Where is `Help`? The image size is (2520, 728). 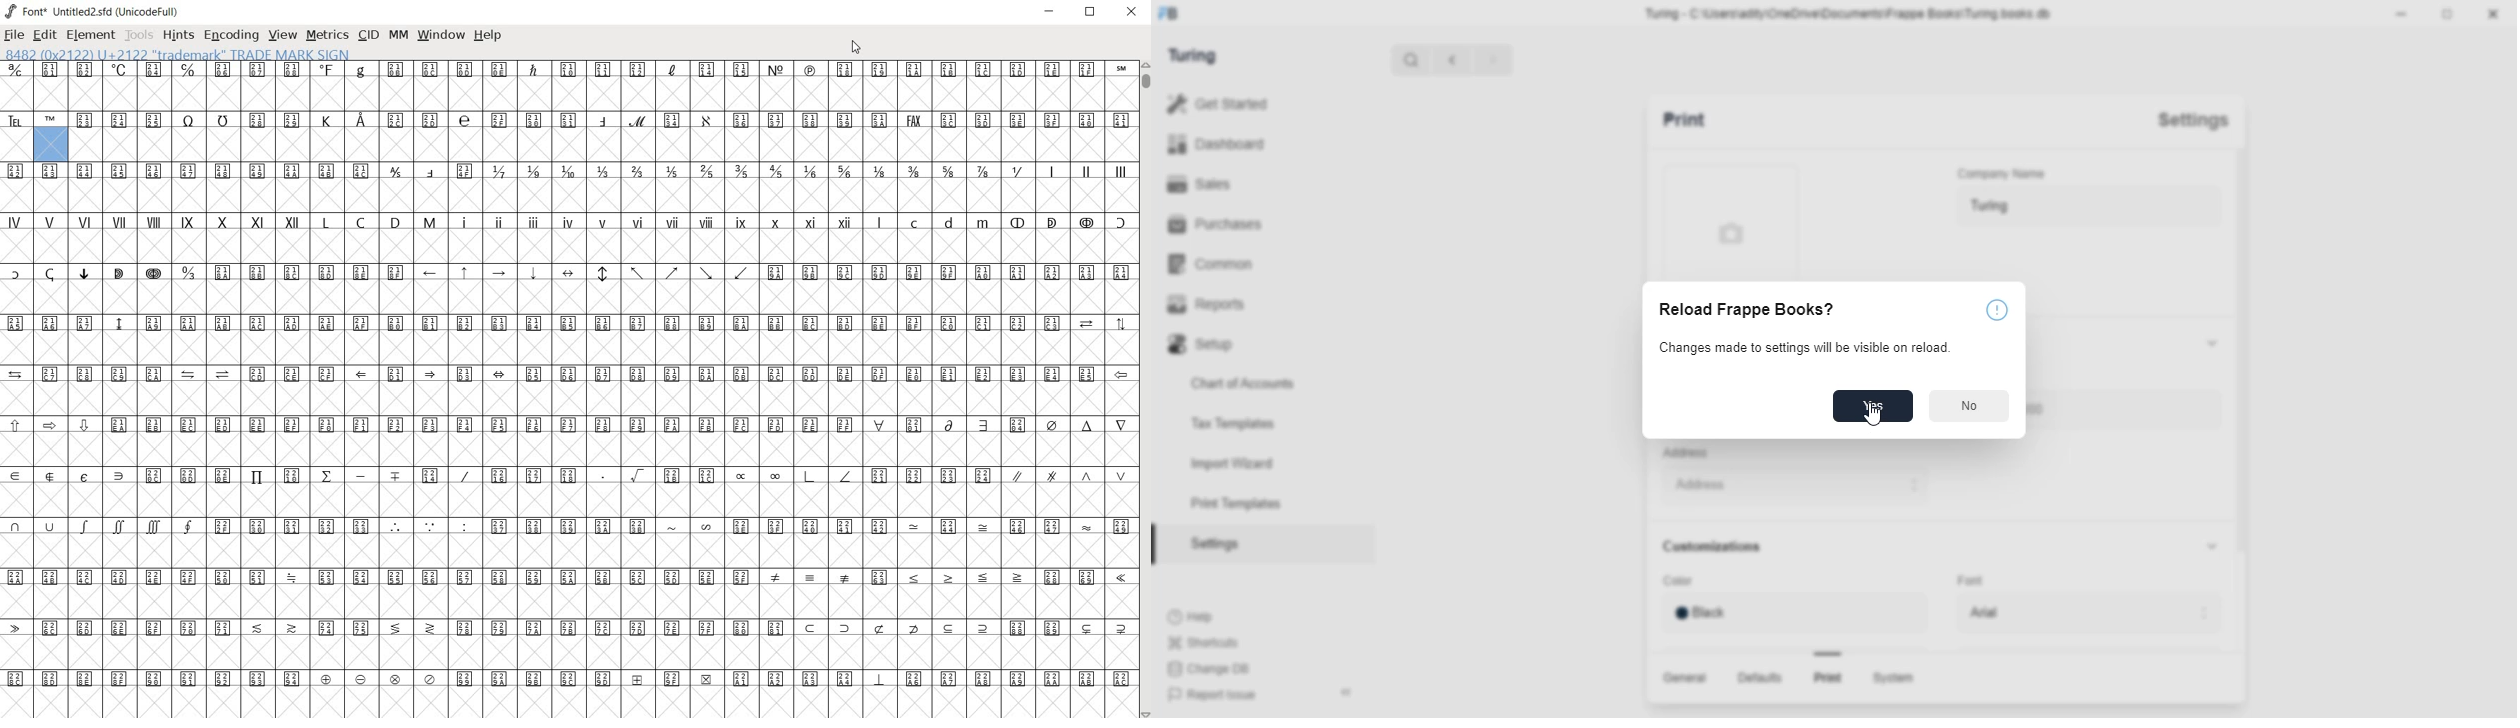
Help is located at coordinates (1205, 616).